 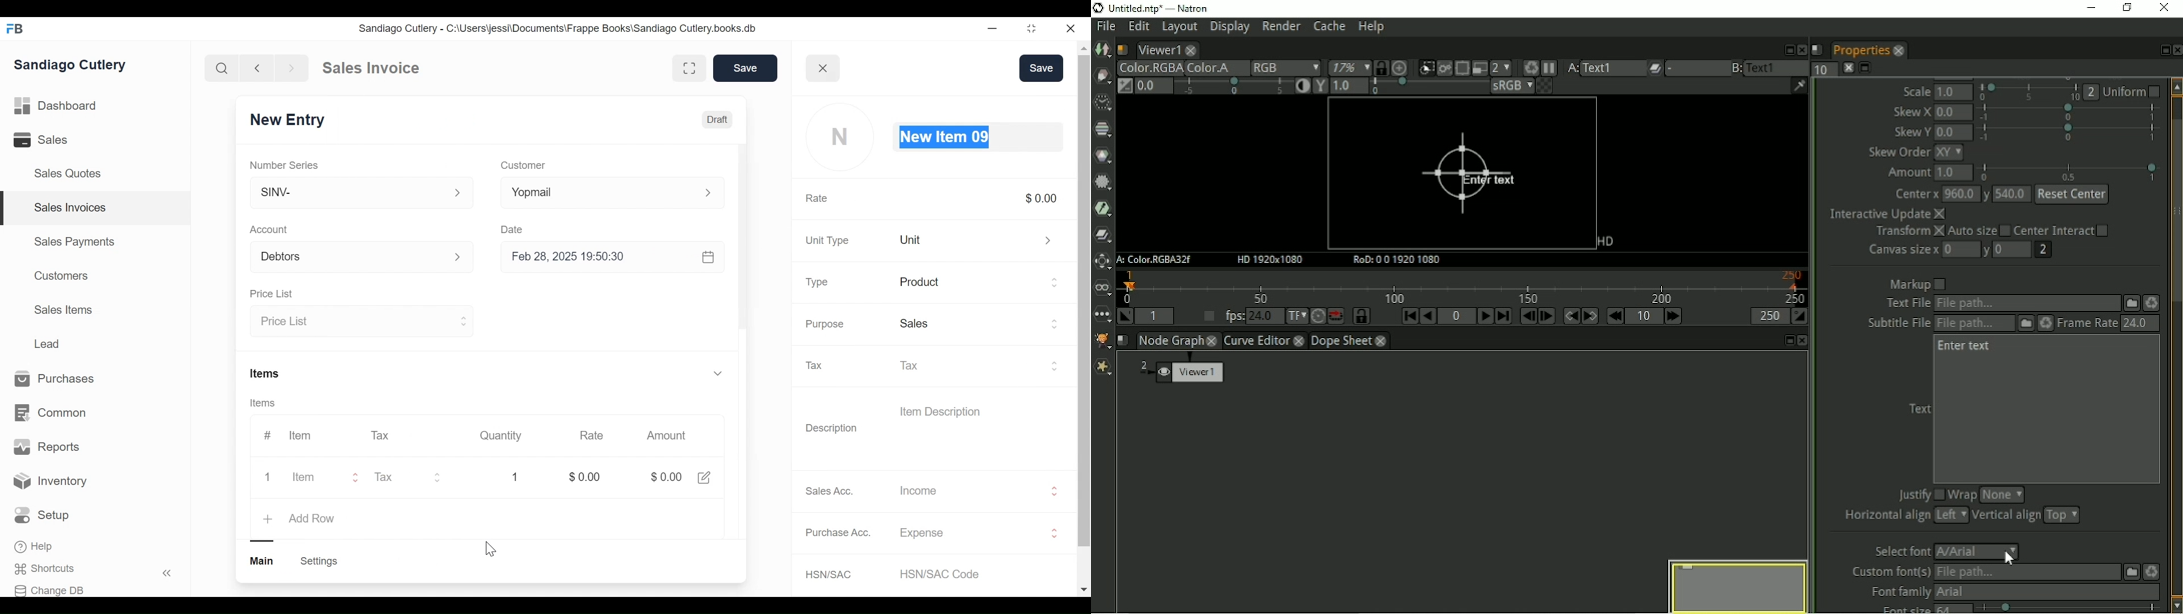 I want to click on restore, so click(x=1032, y=28).